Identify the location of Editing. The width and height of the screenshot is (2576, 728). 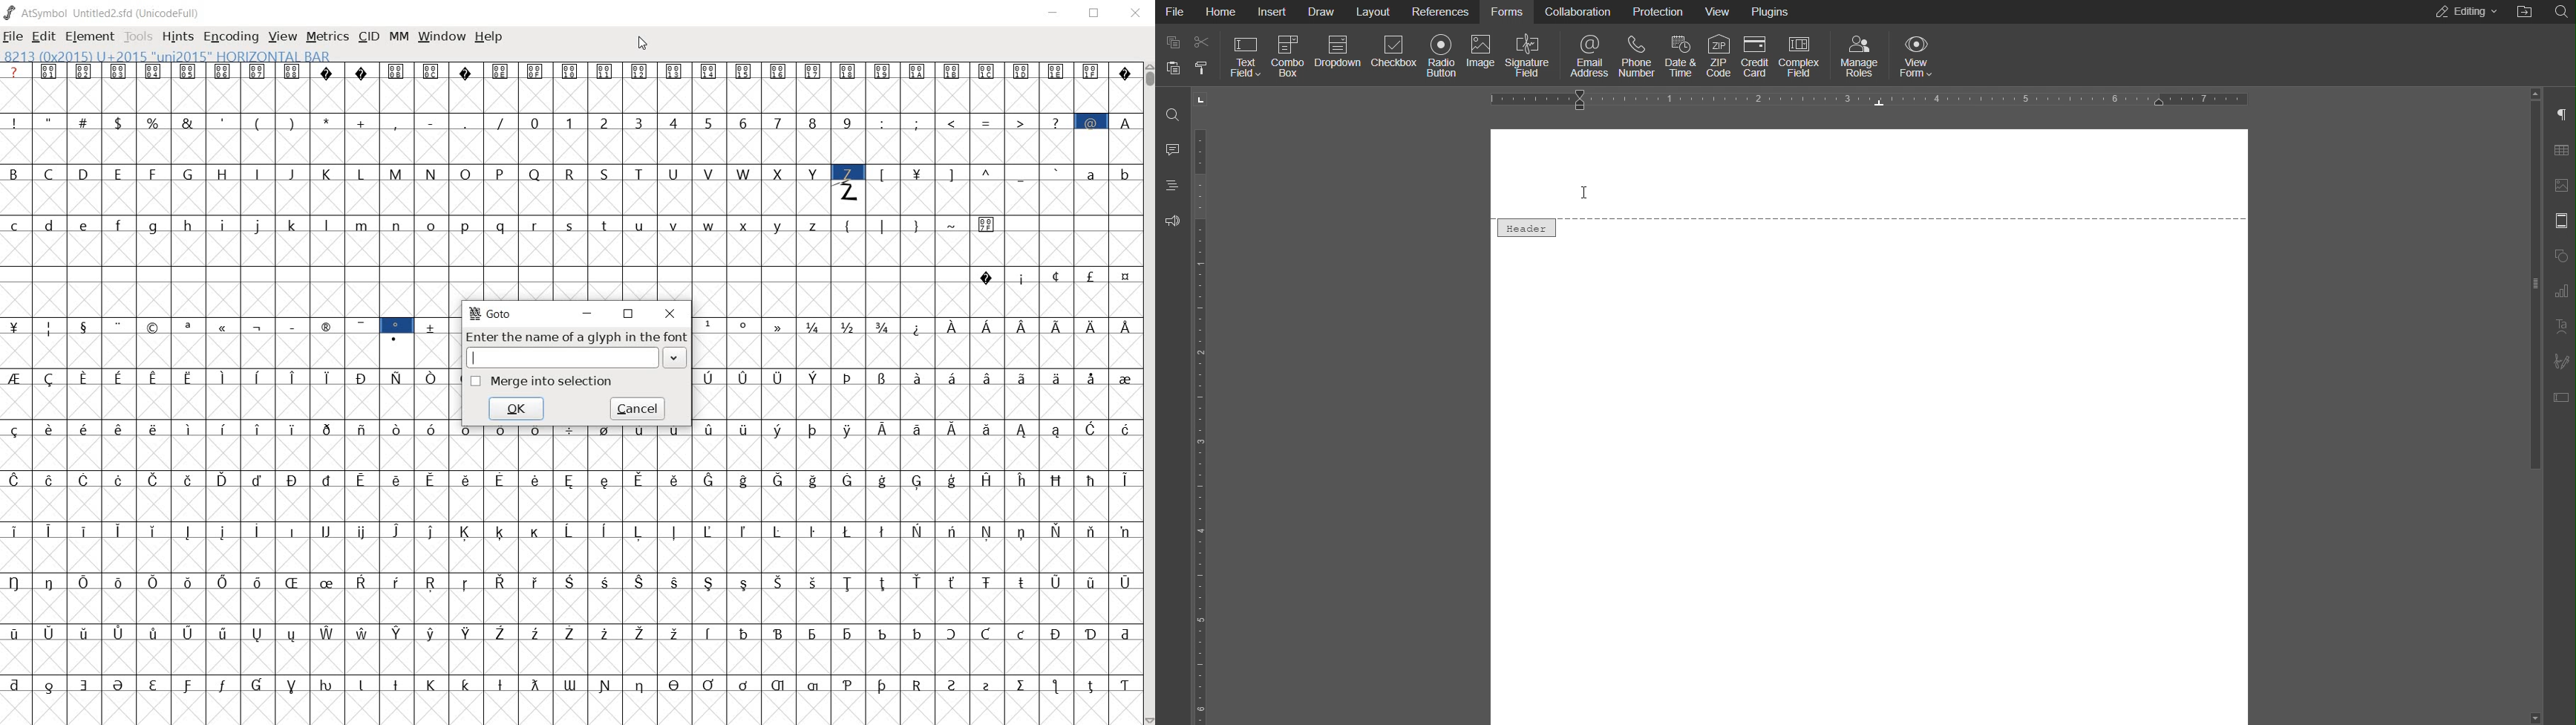
(2463, 13).